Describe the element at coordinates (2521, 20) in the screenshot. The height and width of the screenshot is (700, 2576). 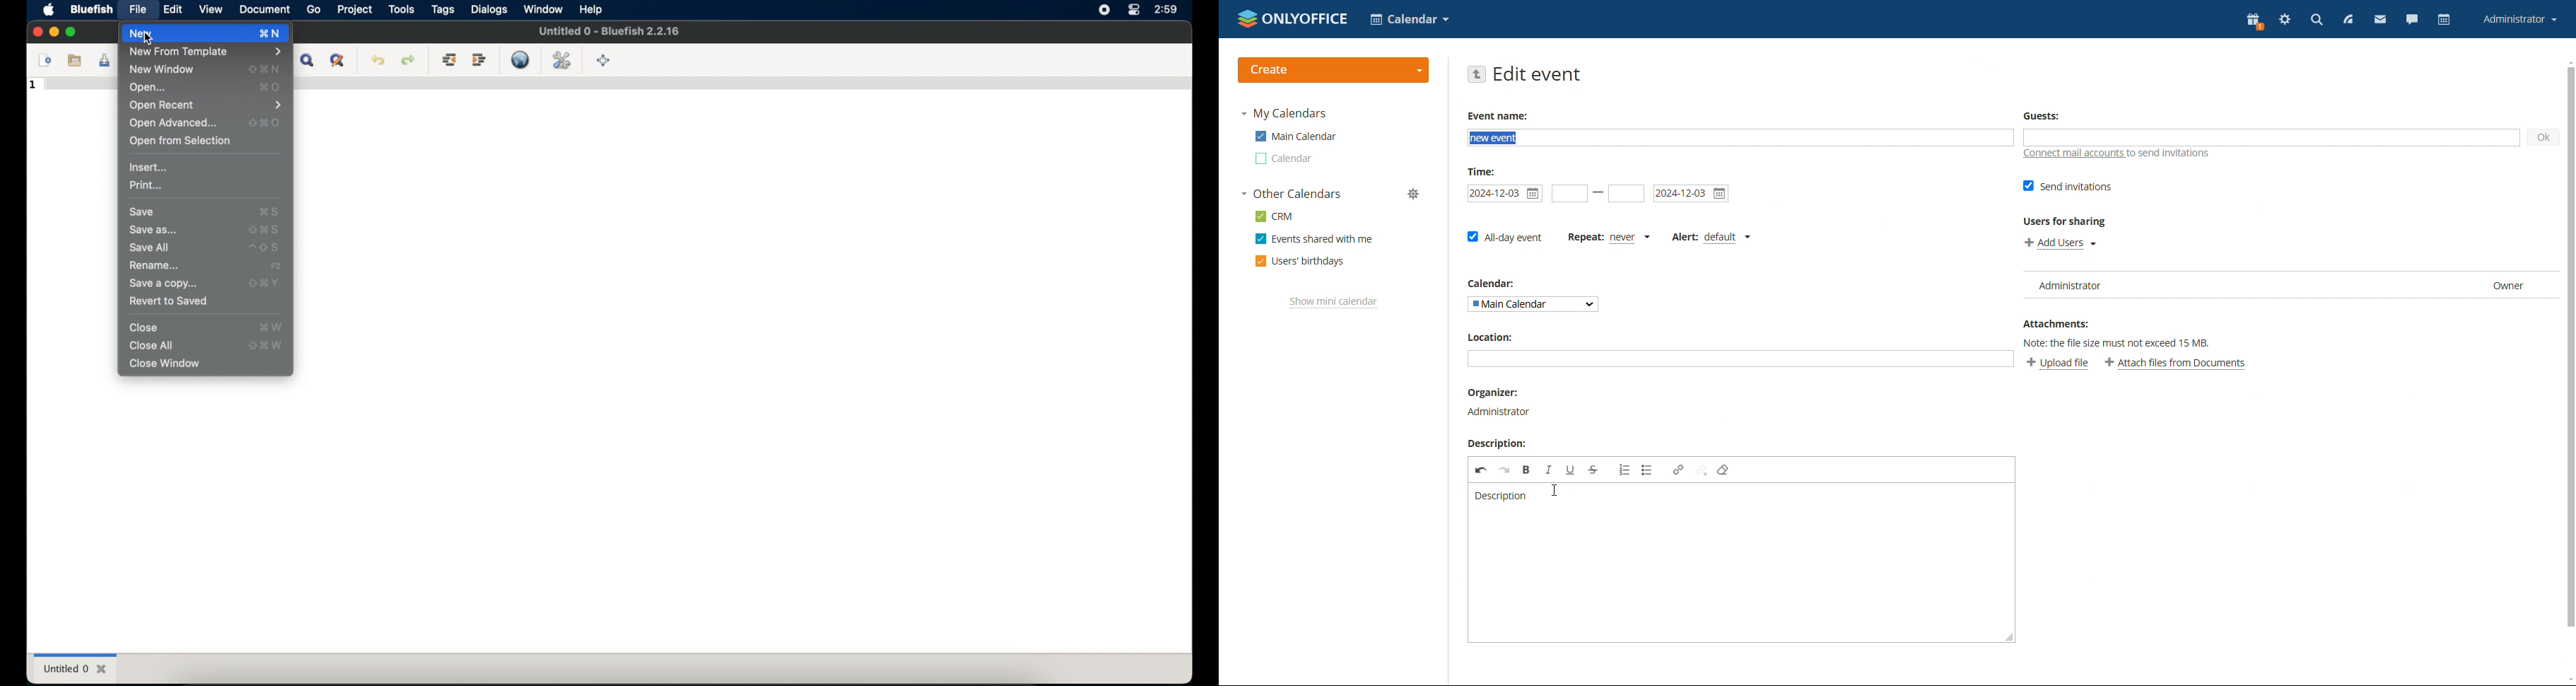
I see `account` at that location.